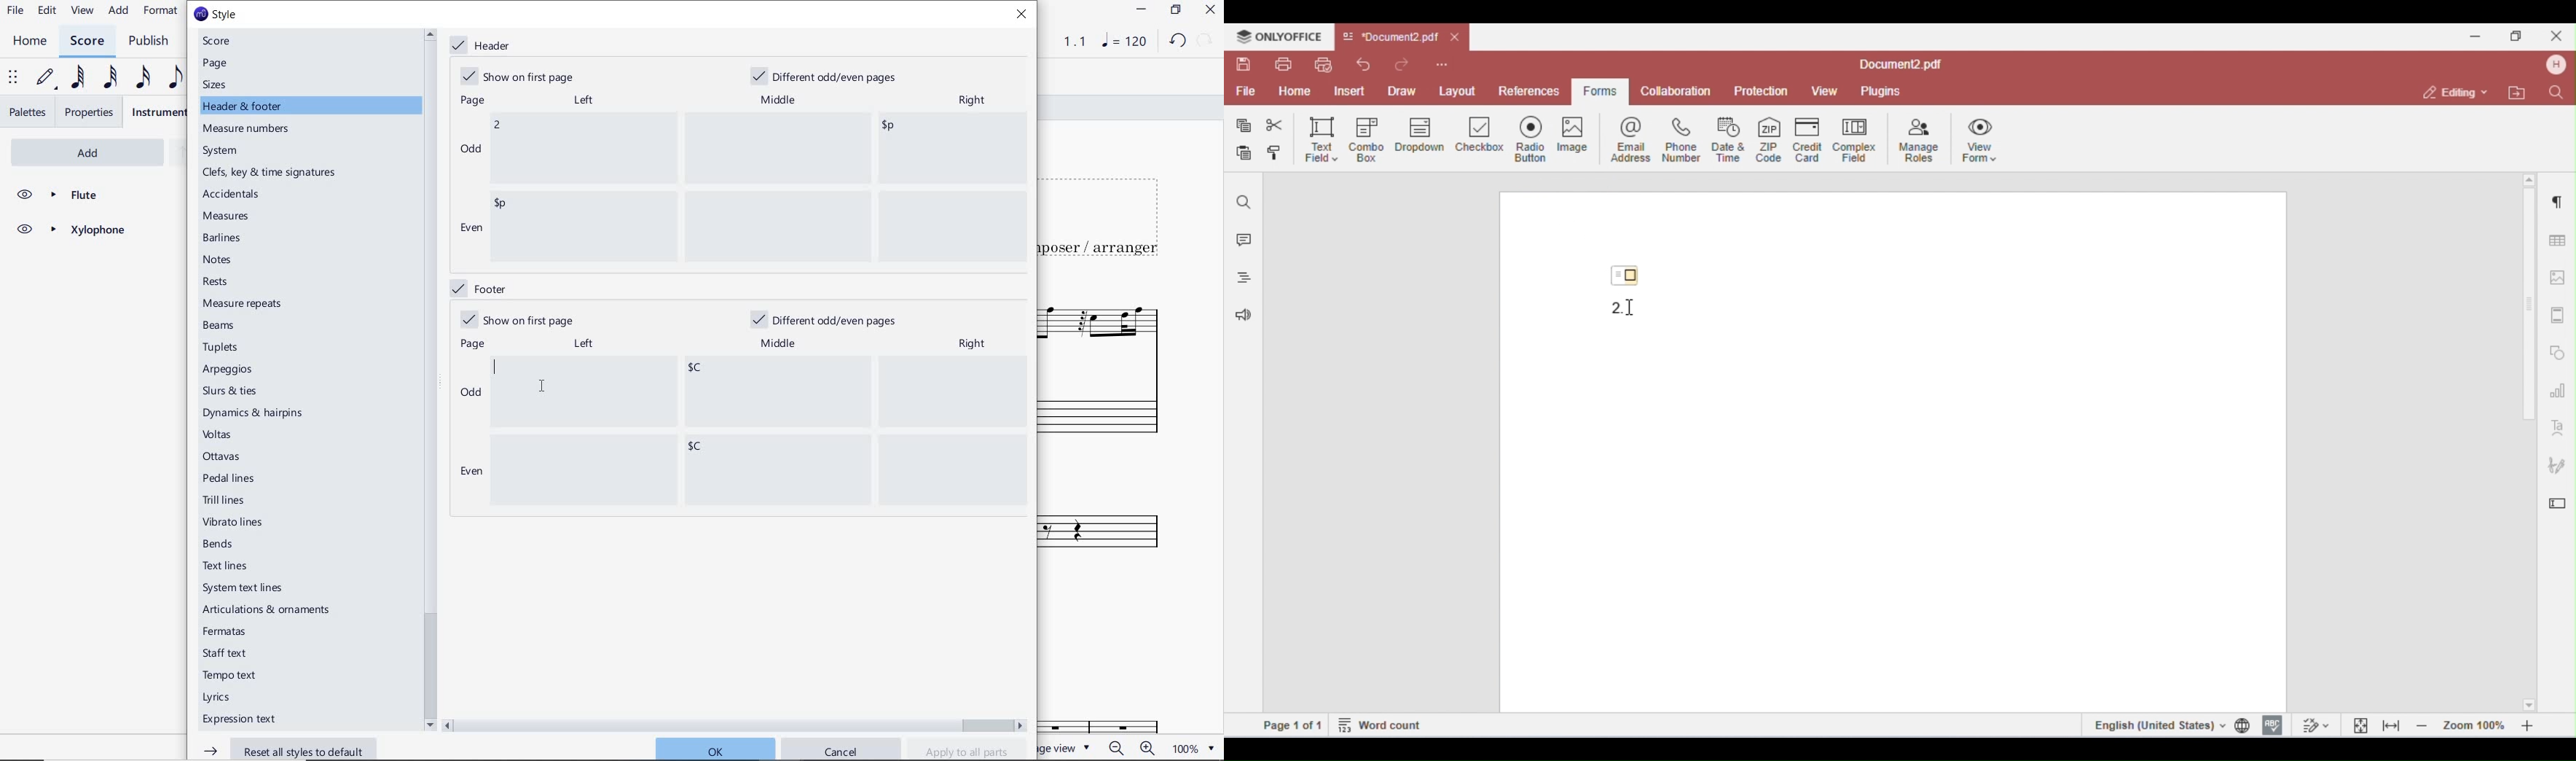  What do you see at coordinates (735, 724) in the screenshot?
I see `scrollbar` at bounding box center [735, 724].